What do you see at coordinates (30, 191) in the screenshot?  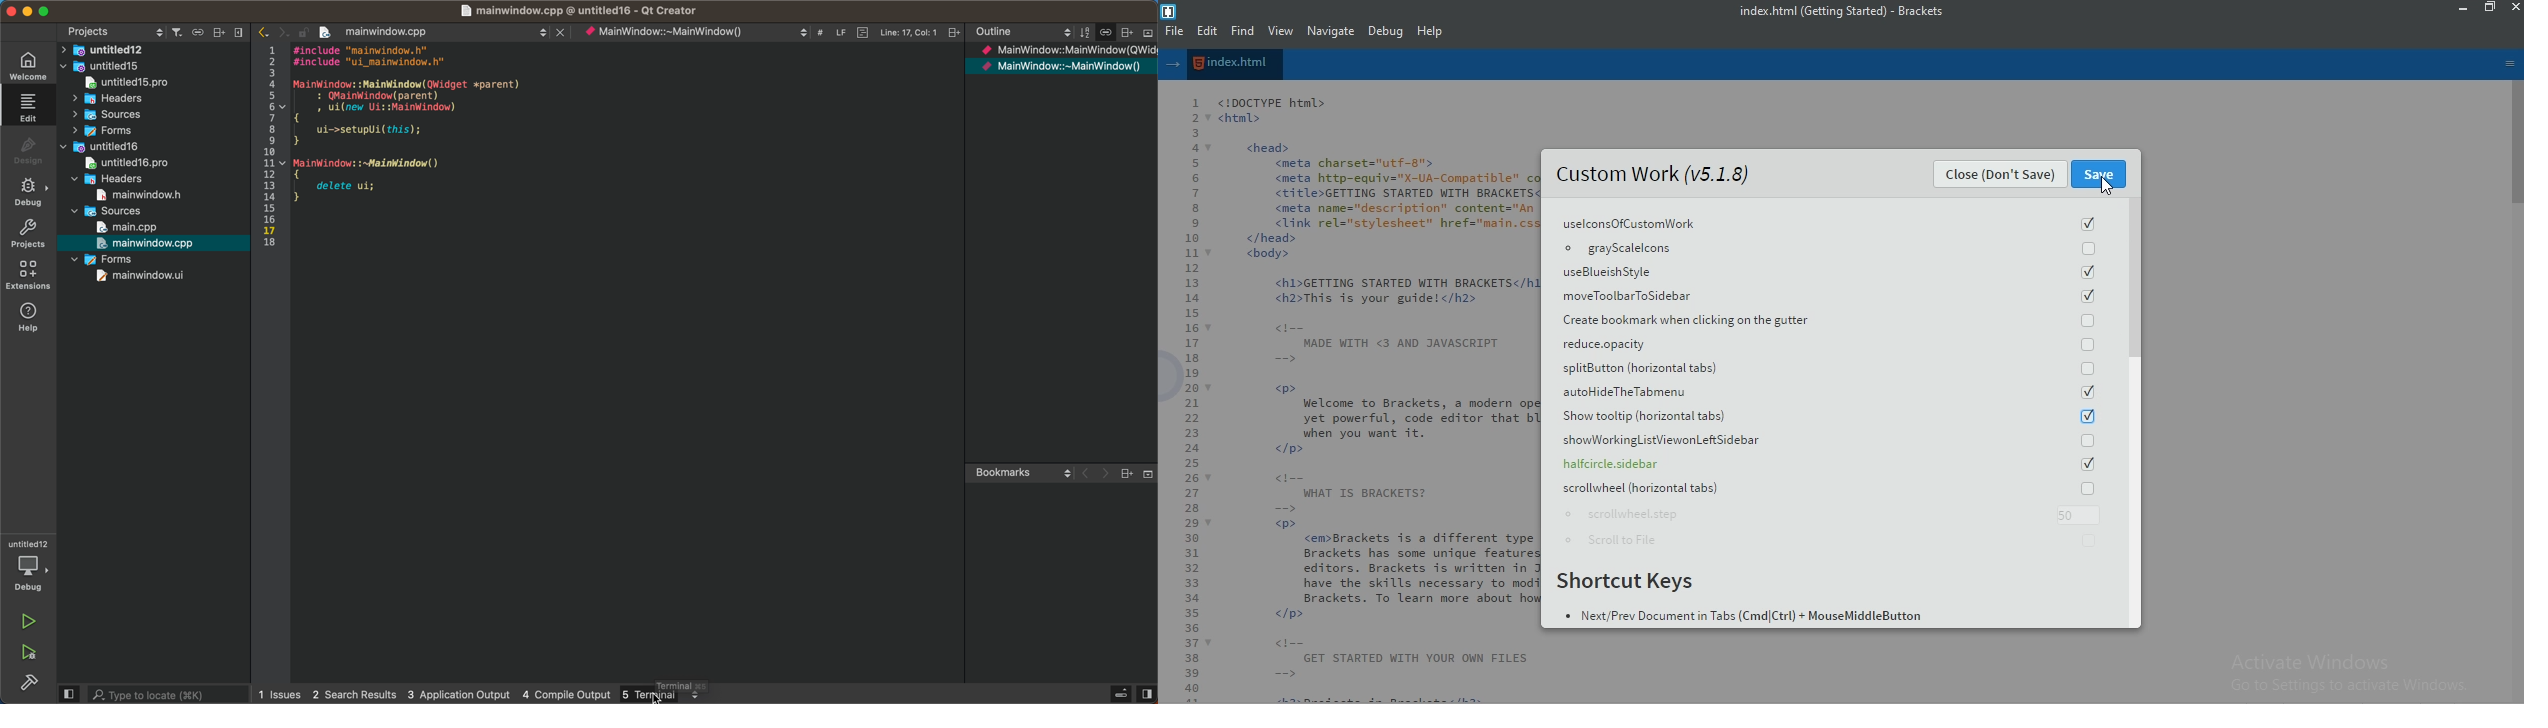 I see `debug` at bounding box center [30, 191].